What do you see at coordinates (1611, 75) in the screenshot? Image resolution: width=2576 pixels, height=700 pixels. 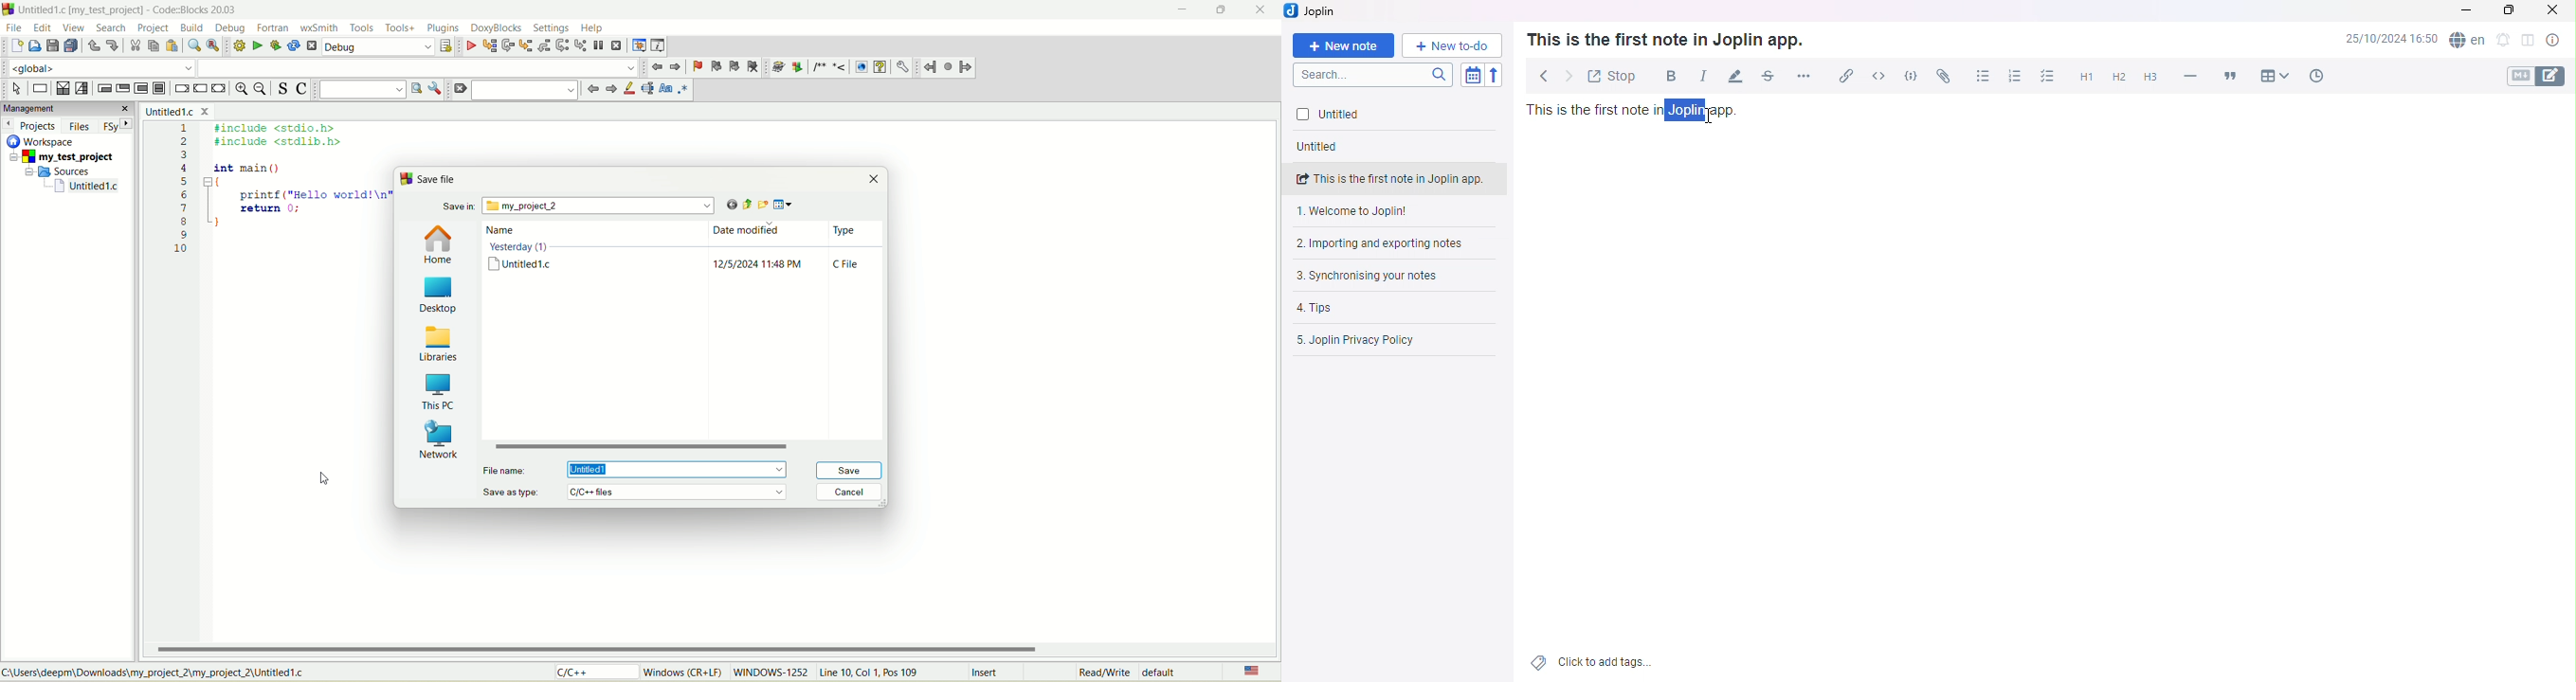 I see `Toggle external editing` at bounding box center [1611, 75].